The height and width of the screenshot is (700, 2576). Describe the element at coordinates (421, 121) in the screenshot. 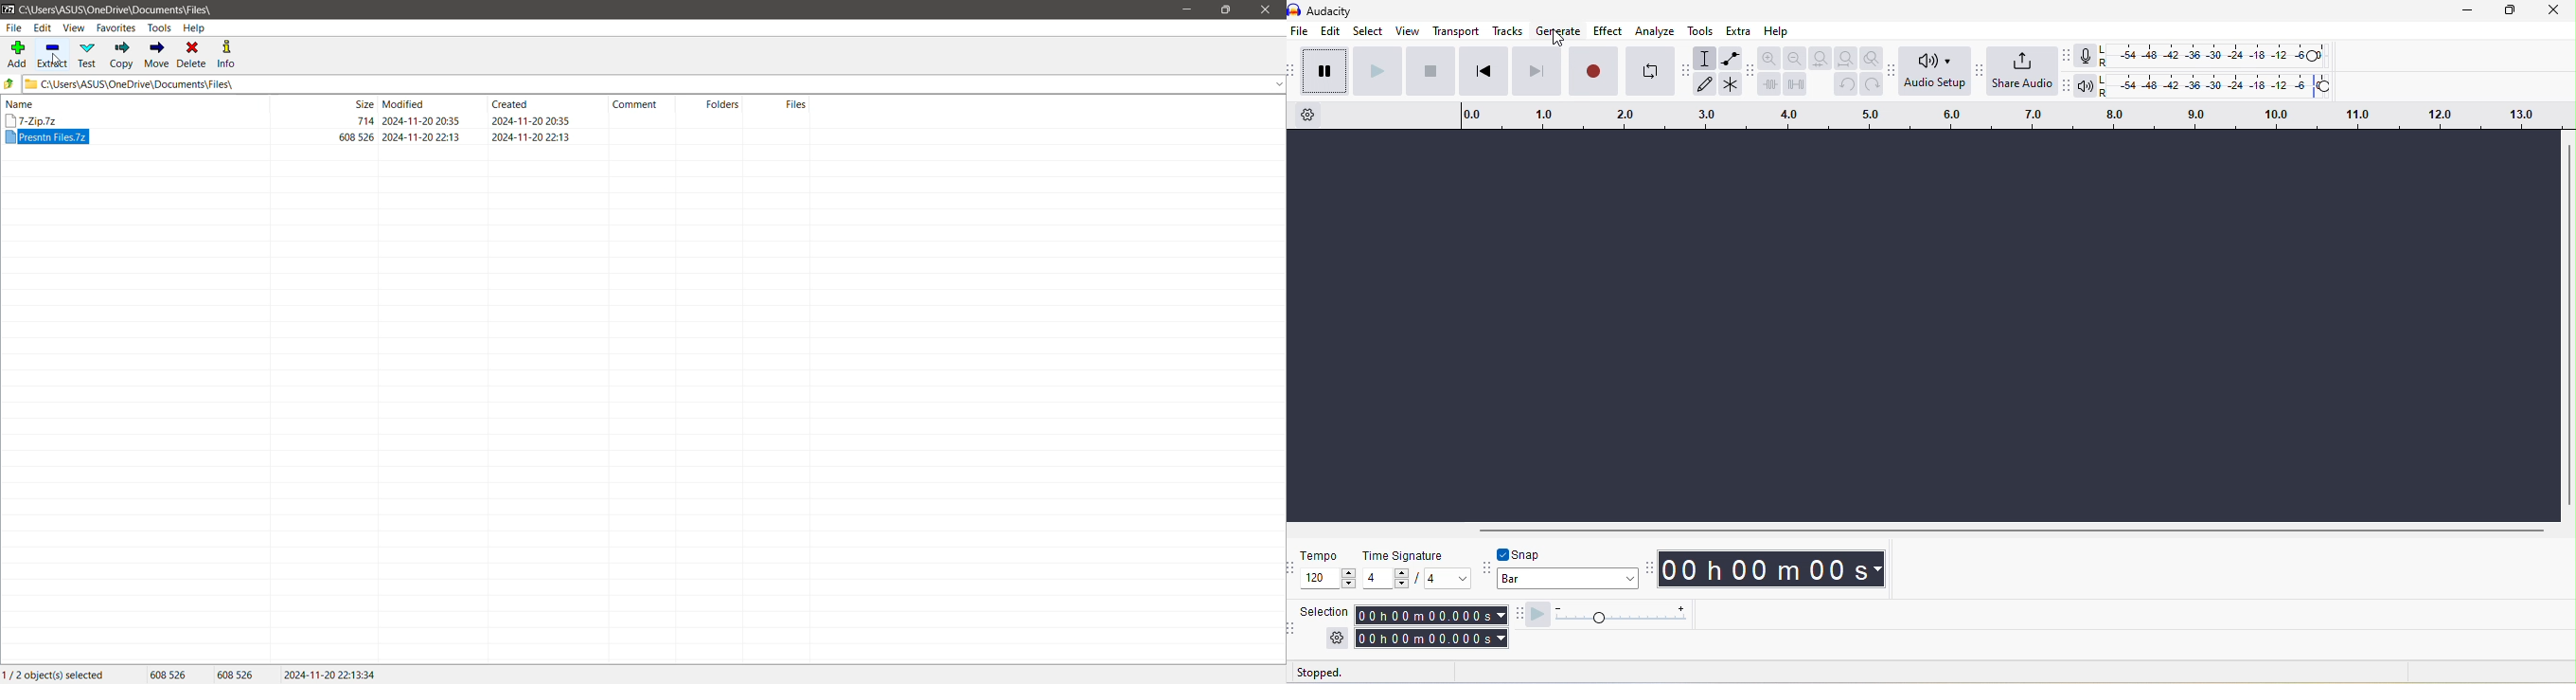

I see `modified date & time` at that location.